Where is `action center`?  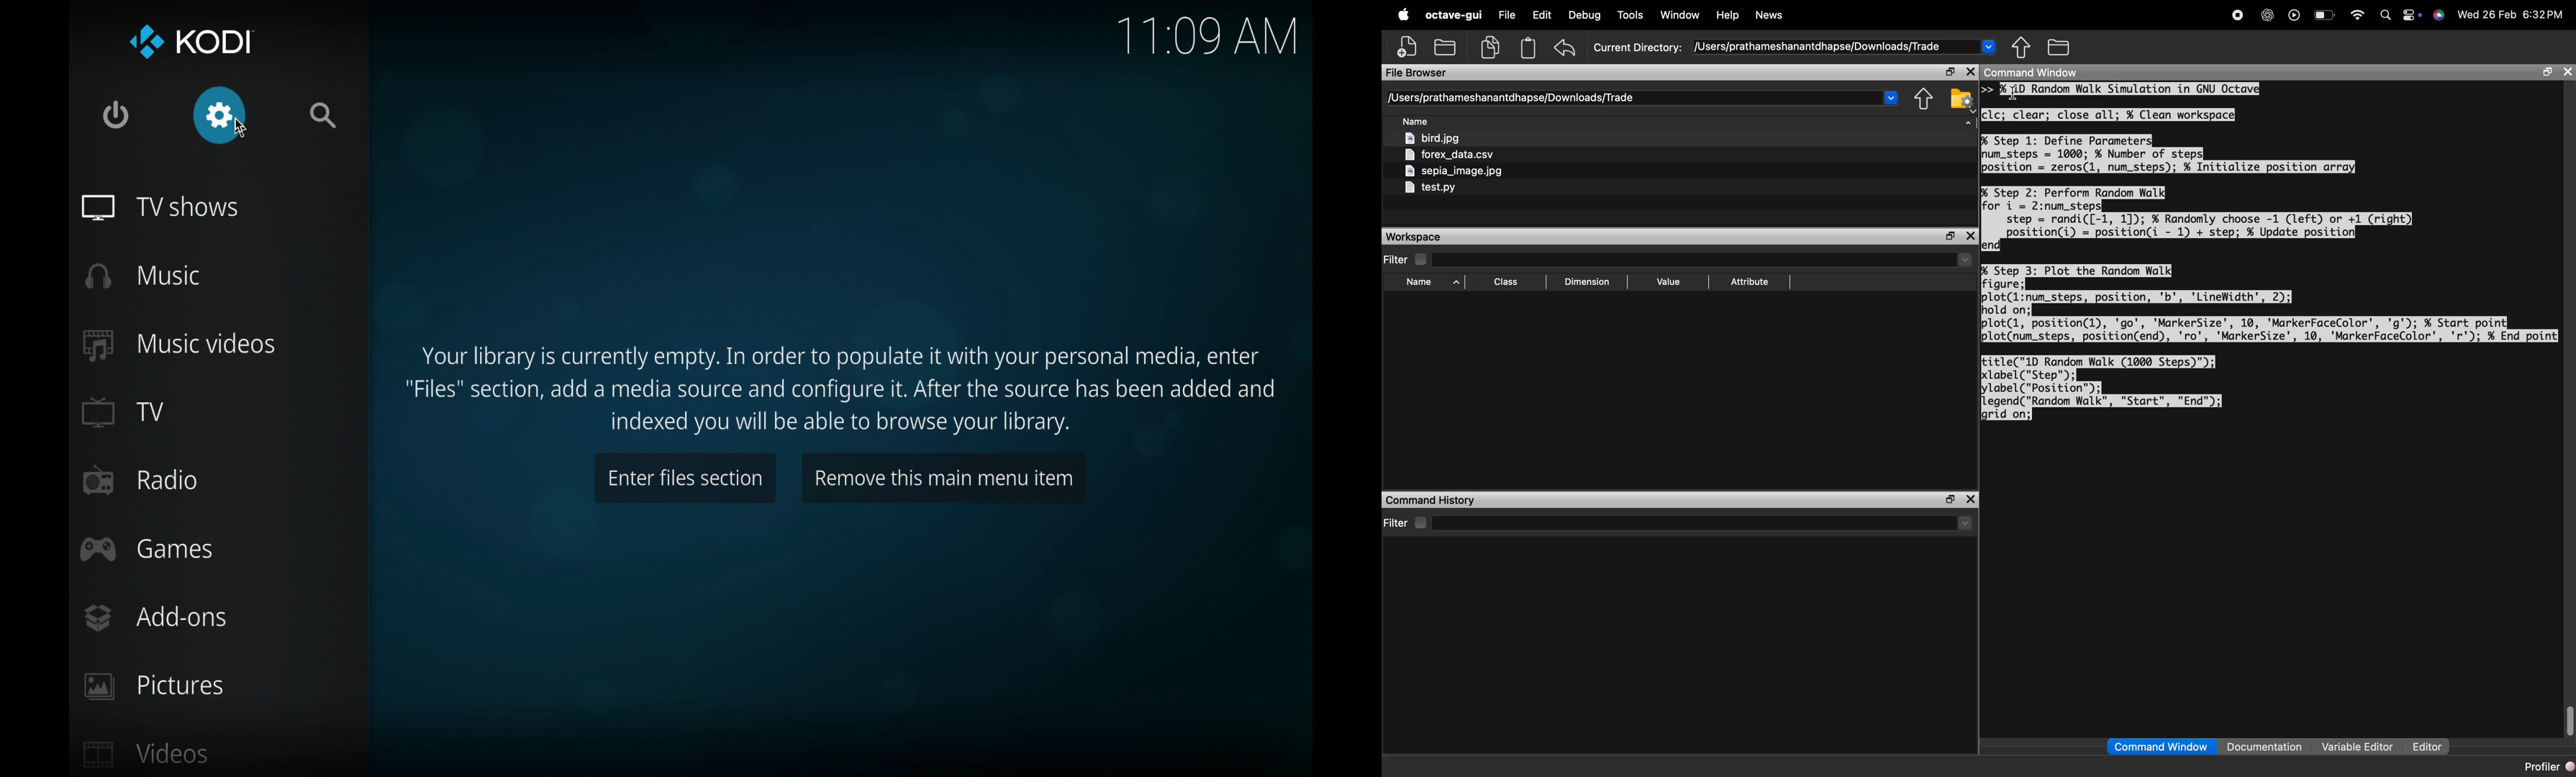
action center is located at coordinates (2413, 15).